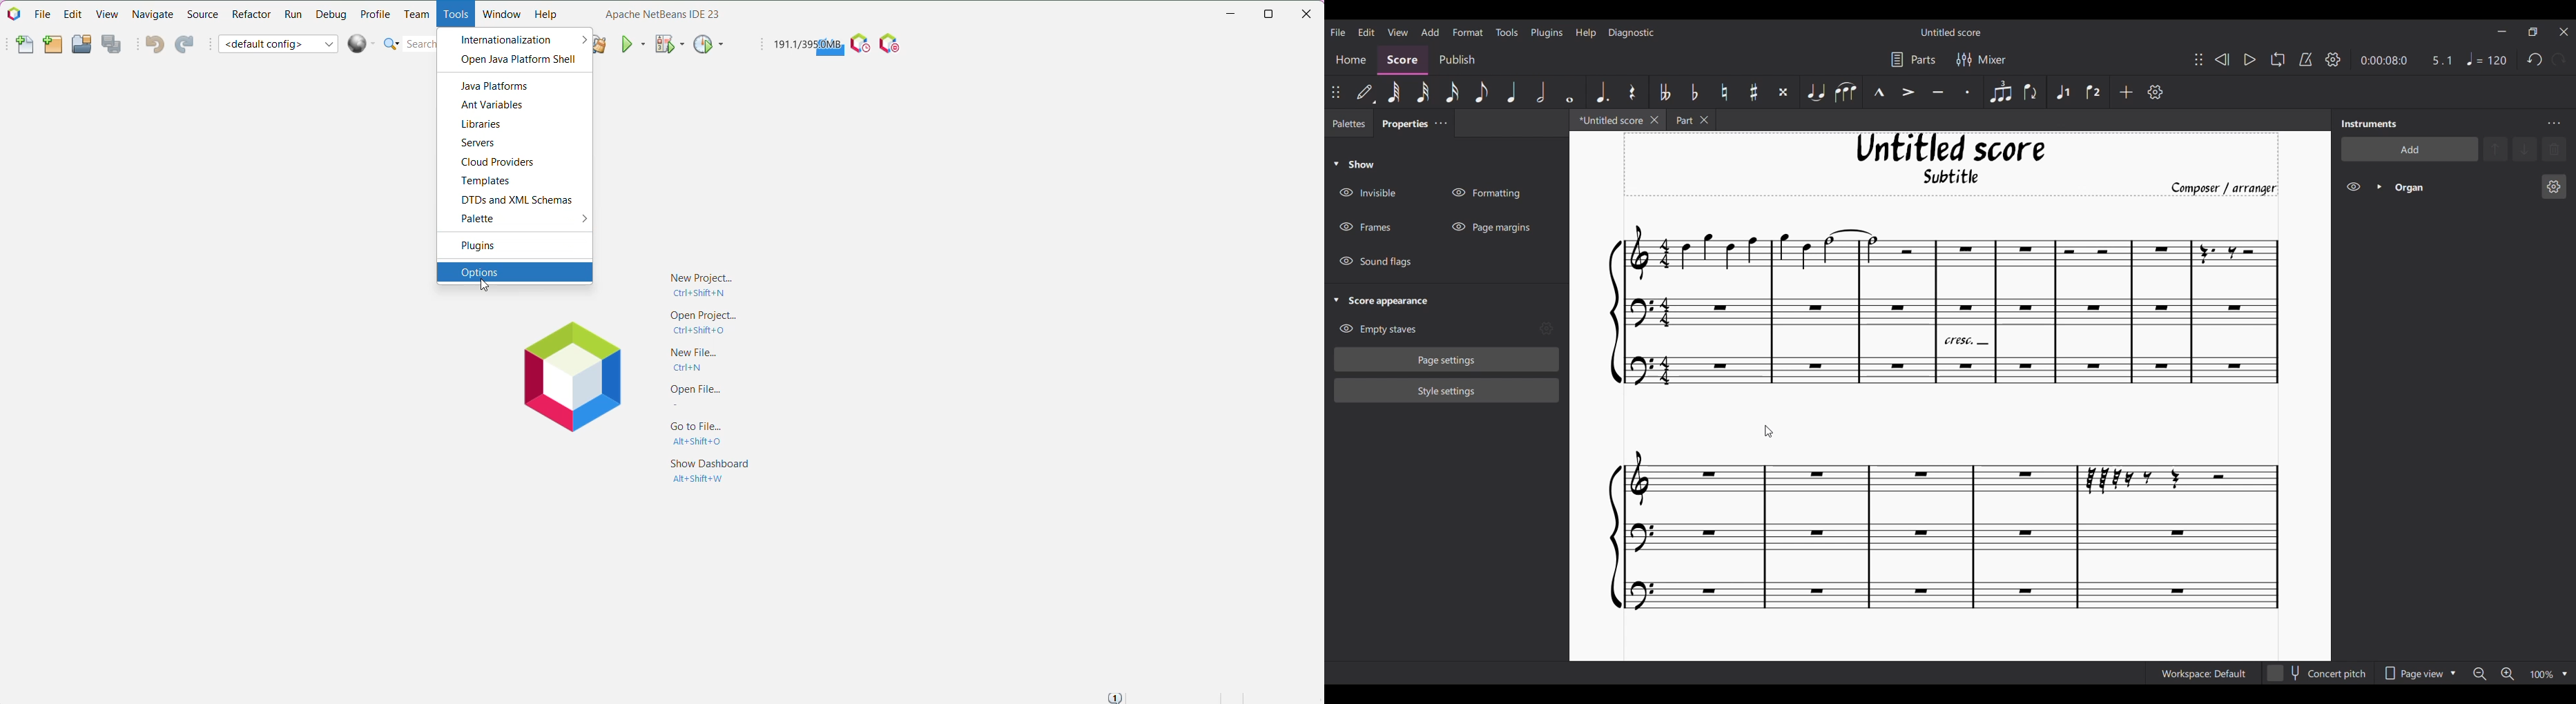 The width and height of the screenshot is (2576, 728). What do you see at coordinates (1770, 432) in the screenshot?
I see `Cursor` at bounding box center [1770, 432].